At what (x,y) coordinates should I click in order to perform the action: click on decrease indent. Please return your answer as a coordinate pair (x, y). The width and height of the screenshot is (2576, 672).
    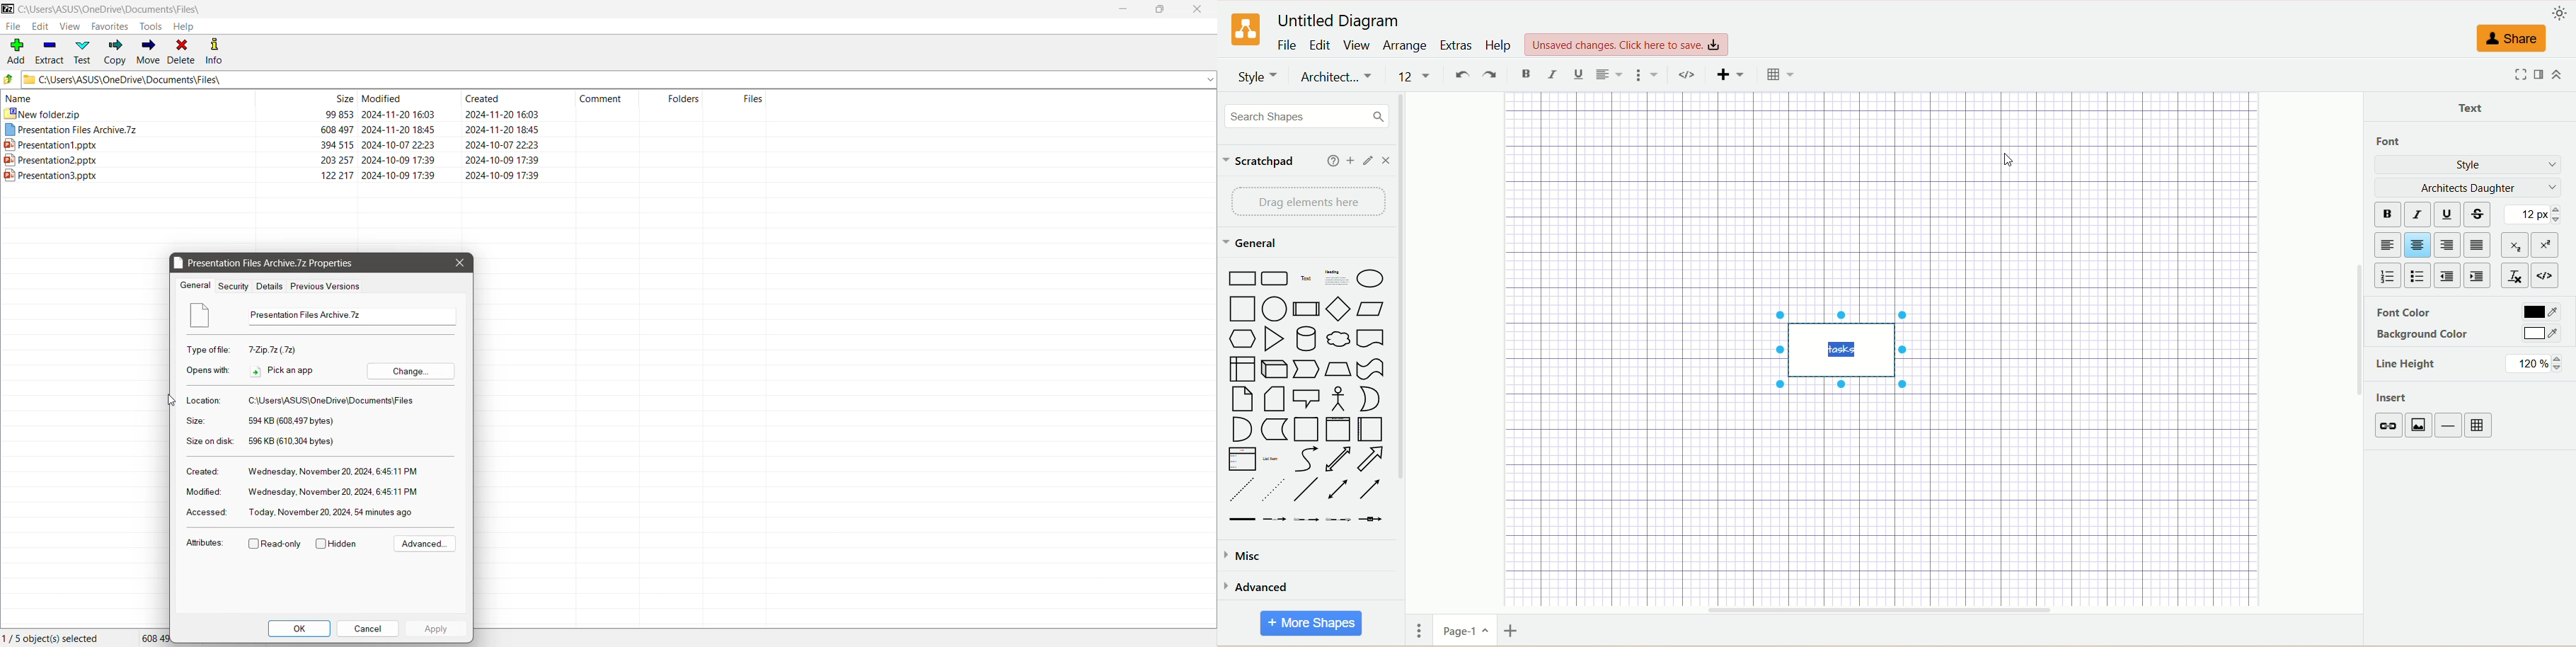
    Looking at the image, I should click on (2448, 275).